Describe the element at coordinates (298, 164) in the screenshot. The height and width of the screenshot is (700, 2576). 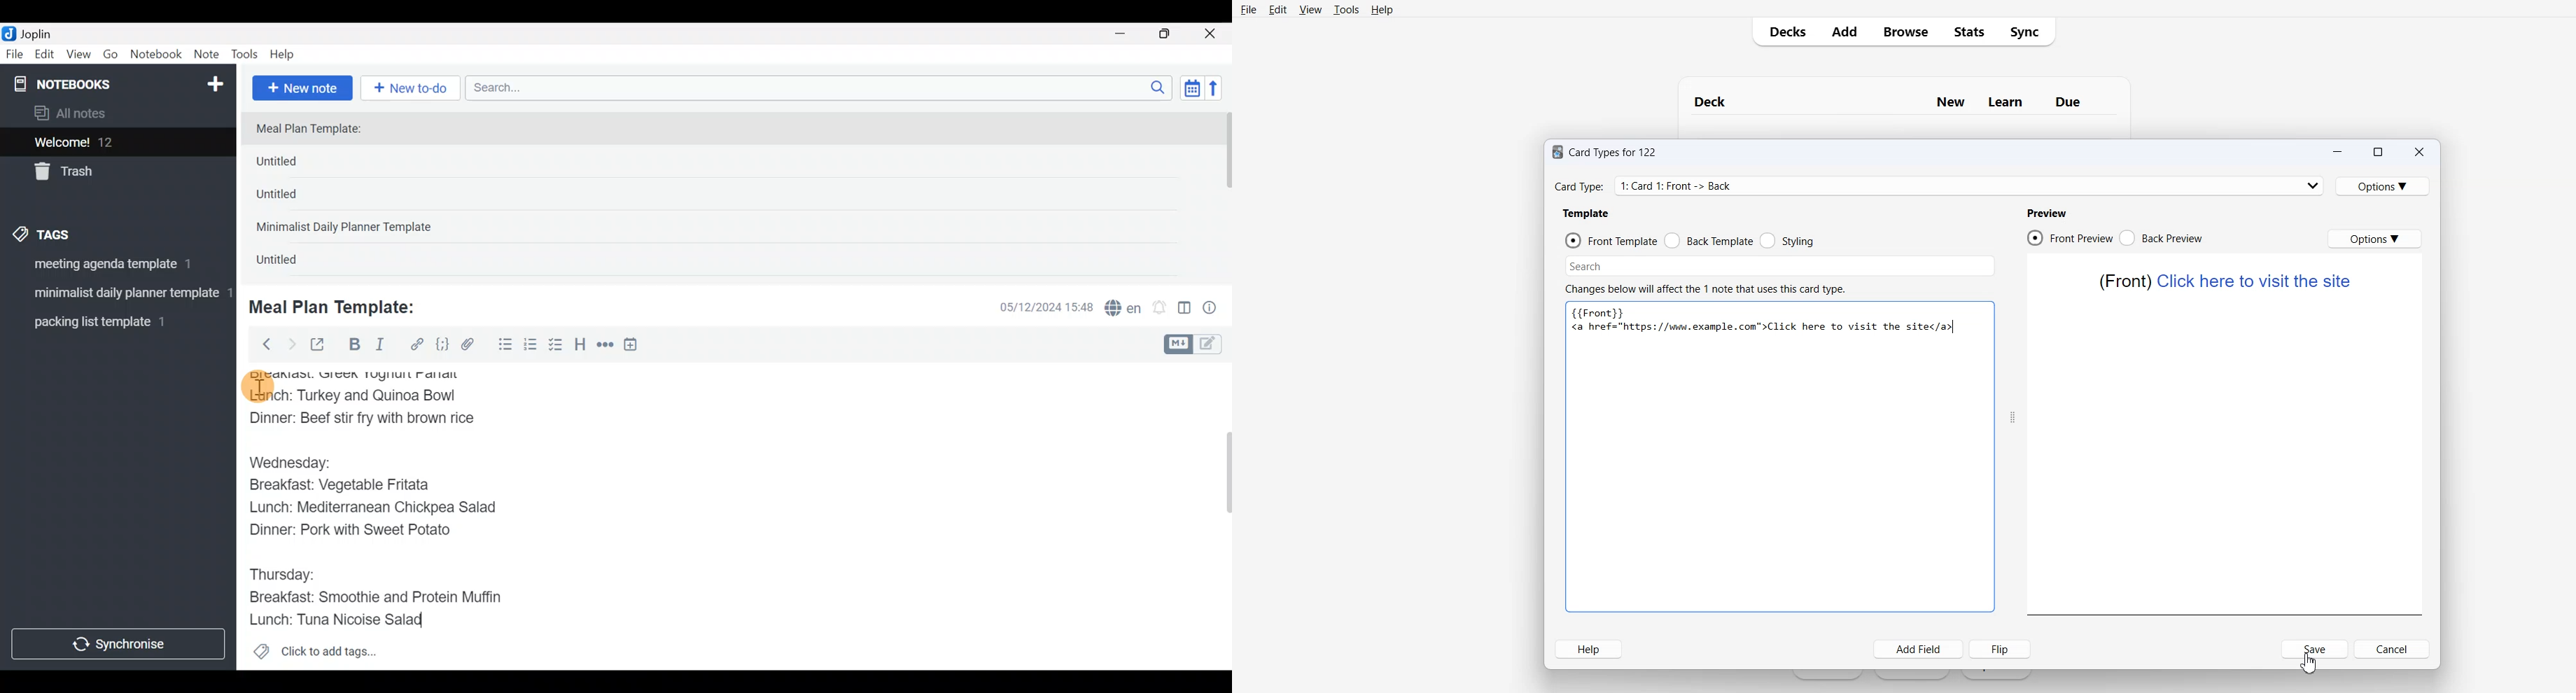
I see `Untitled` at that location.